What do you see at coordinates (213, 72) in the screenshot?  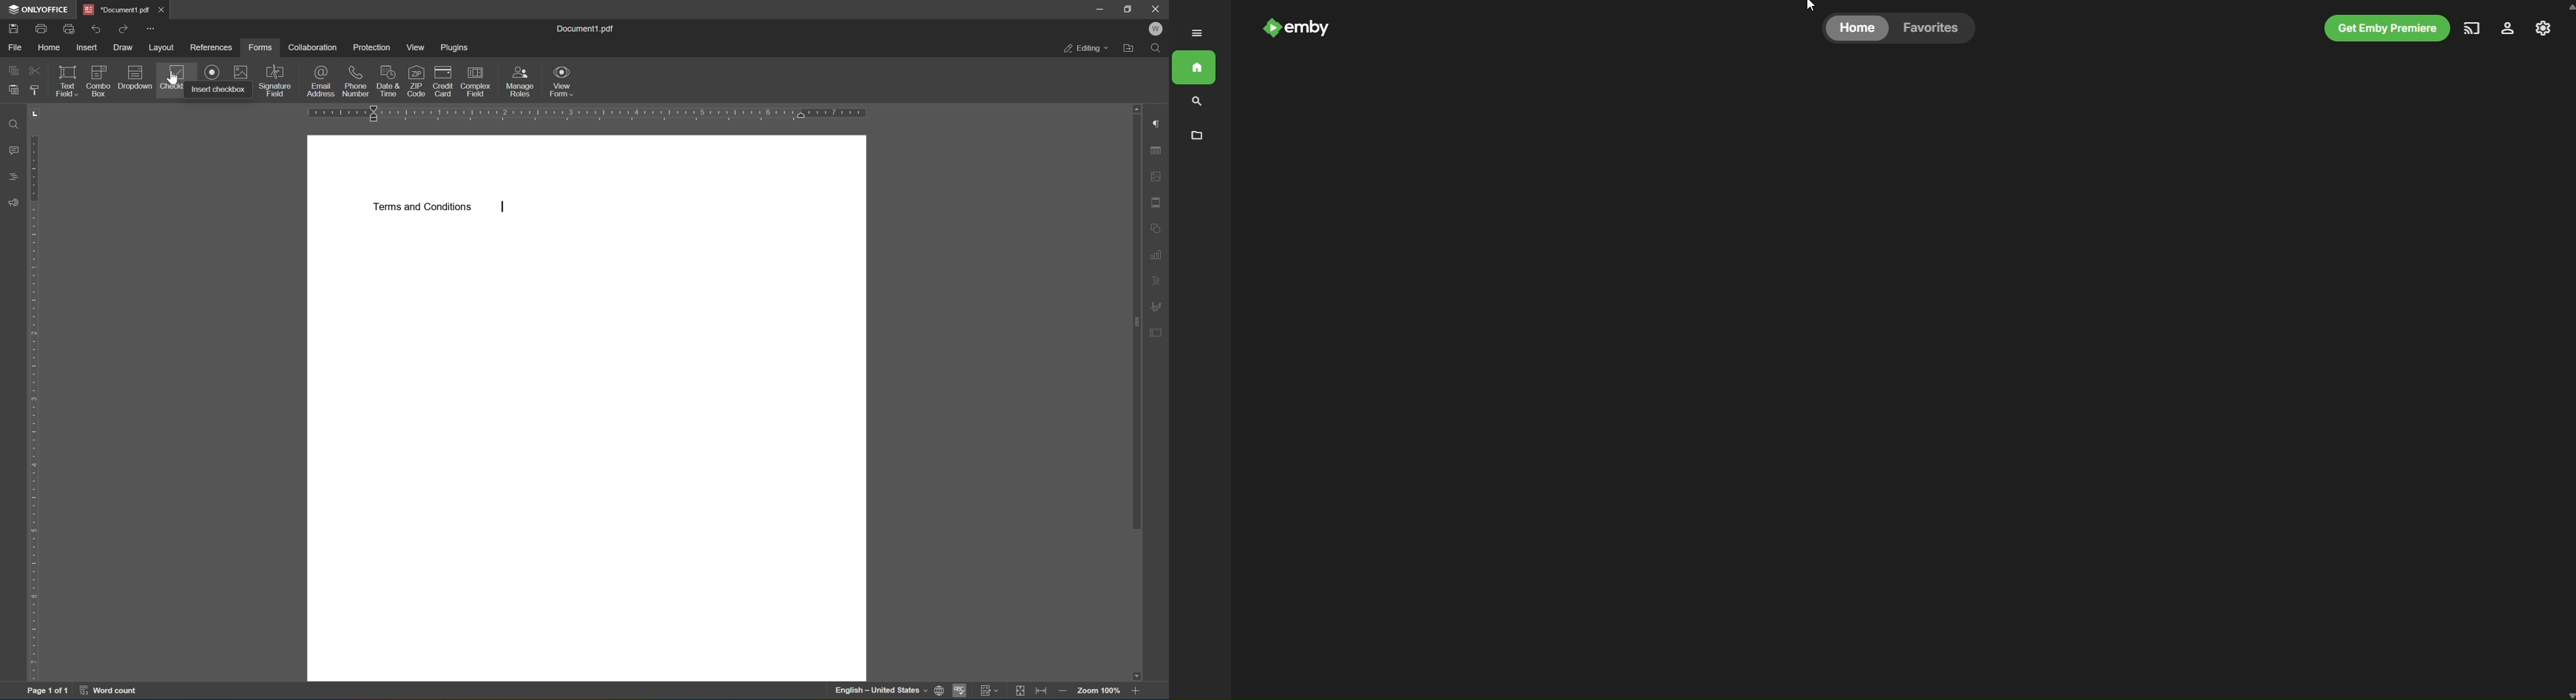 I see `icon` at bounding box center [213, 72].